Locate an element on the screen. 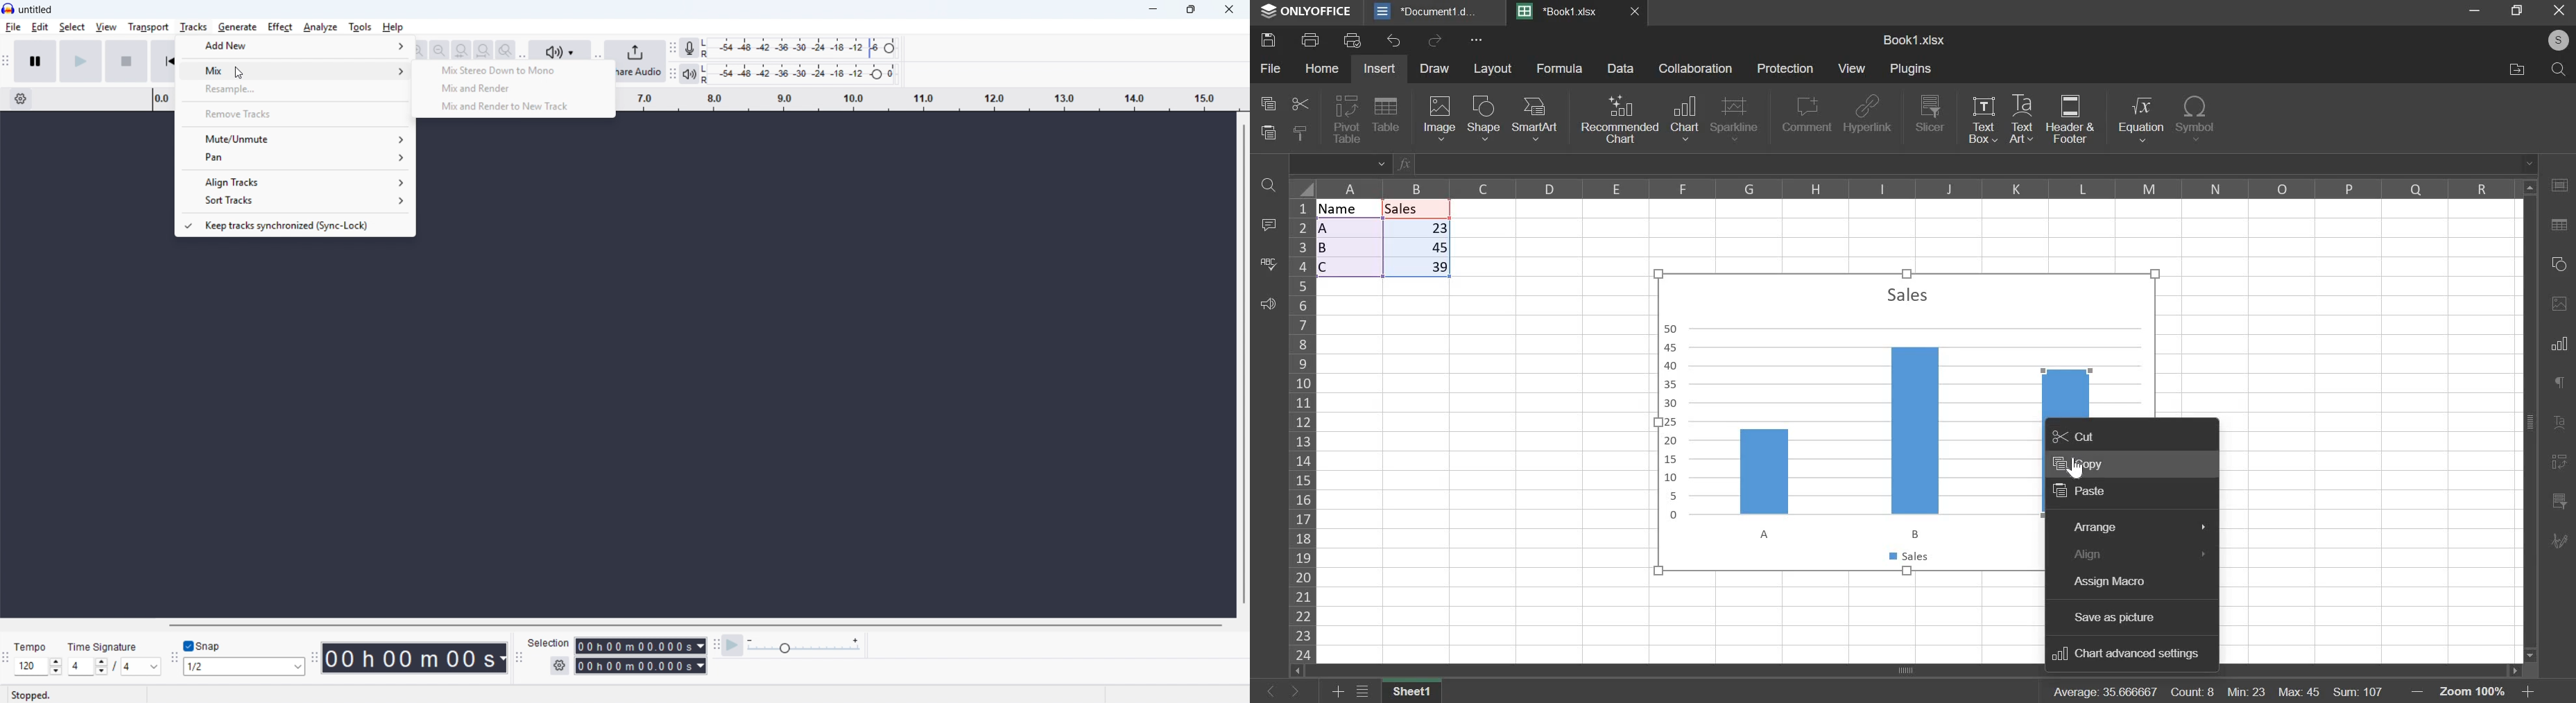 The height and width of the screenshot is (728, 2576). Title  is located at coordinates (36, 10).